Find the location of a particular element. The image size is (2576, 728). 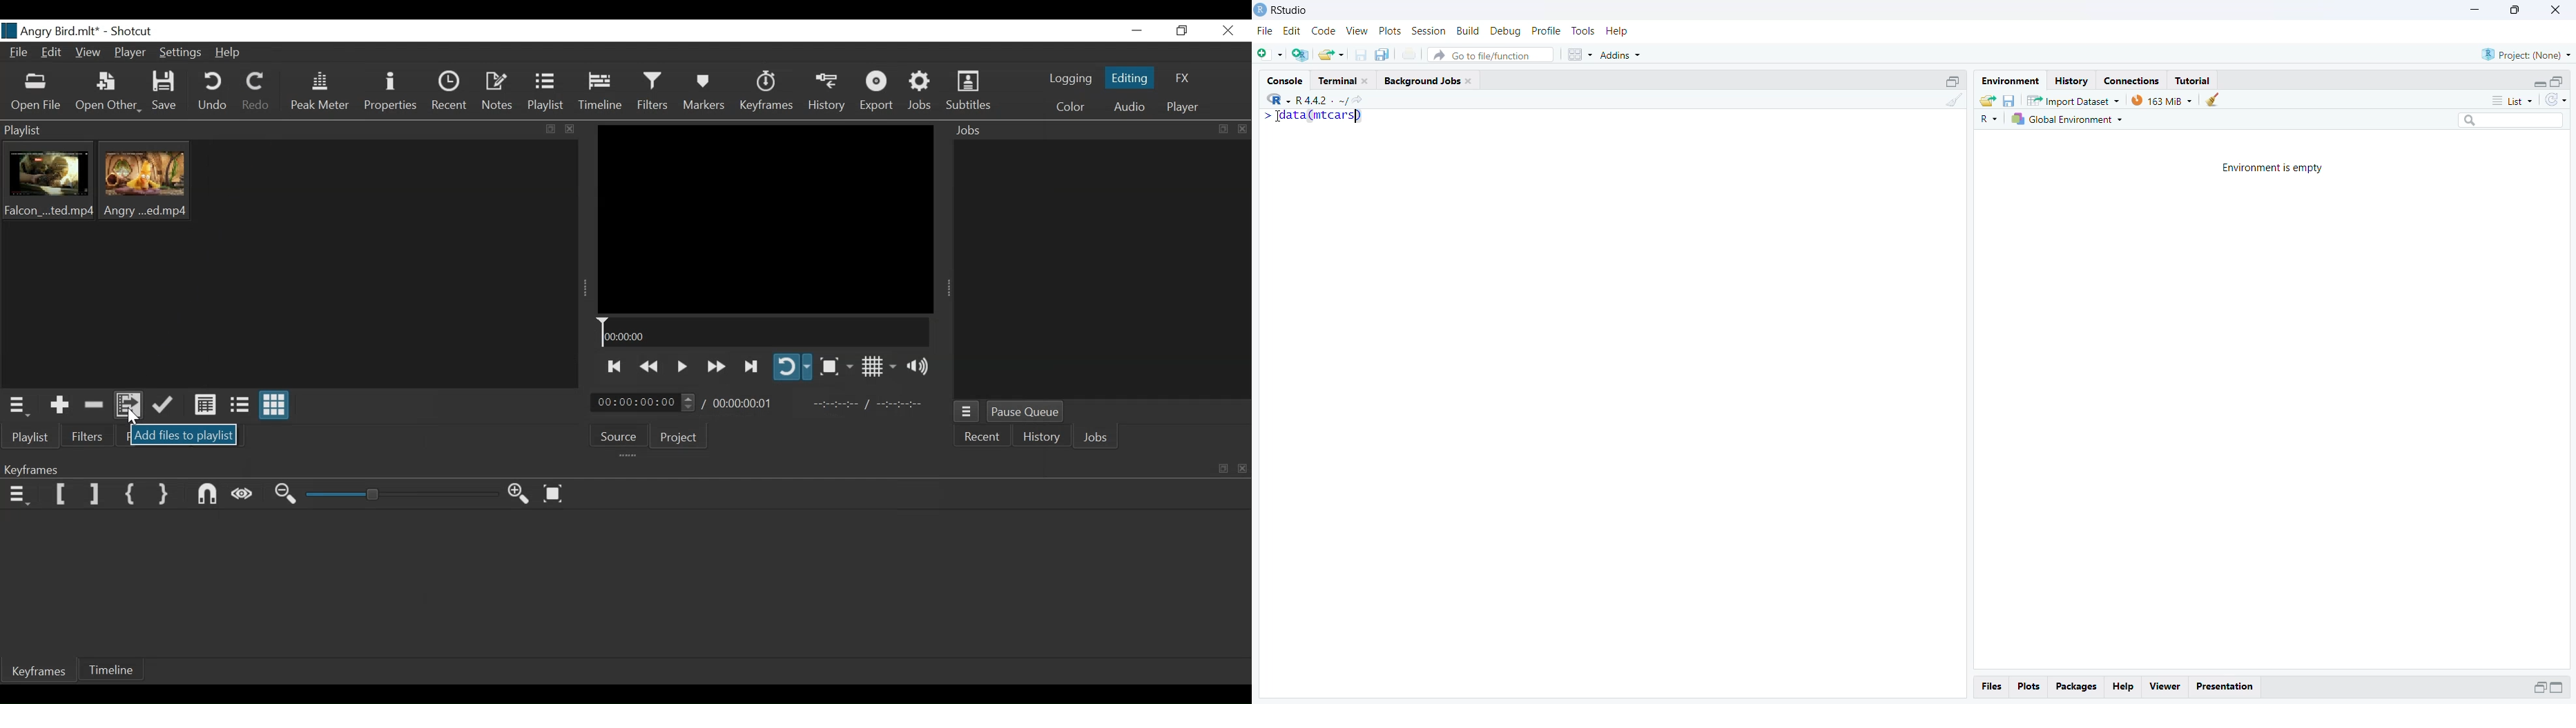

Terminal is located at coordinates (1337, 81).